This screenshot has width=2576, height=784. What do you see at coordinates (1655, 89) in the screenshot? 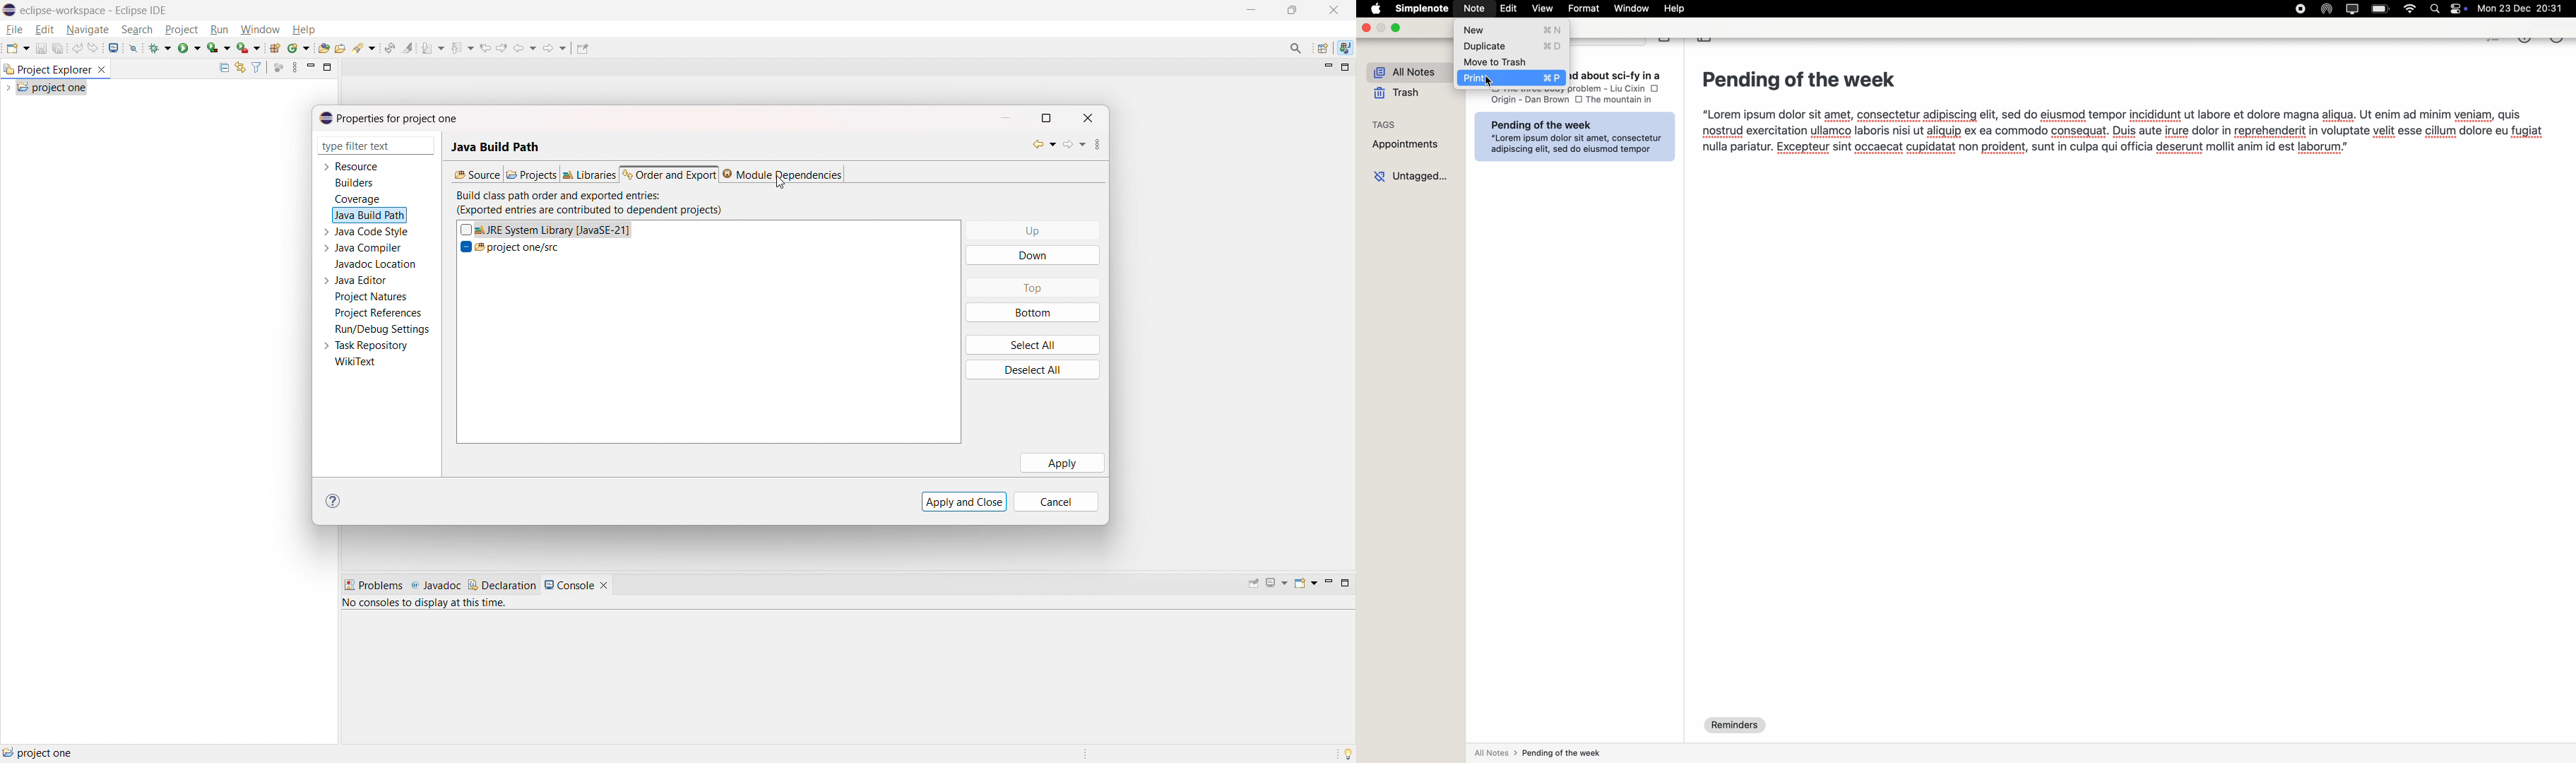
I see `checkbox` at bounding box center [1655, 89].